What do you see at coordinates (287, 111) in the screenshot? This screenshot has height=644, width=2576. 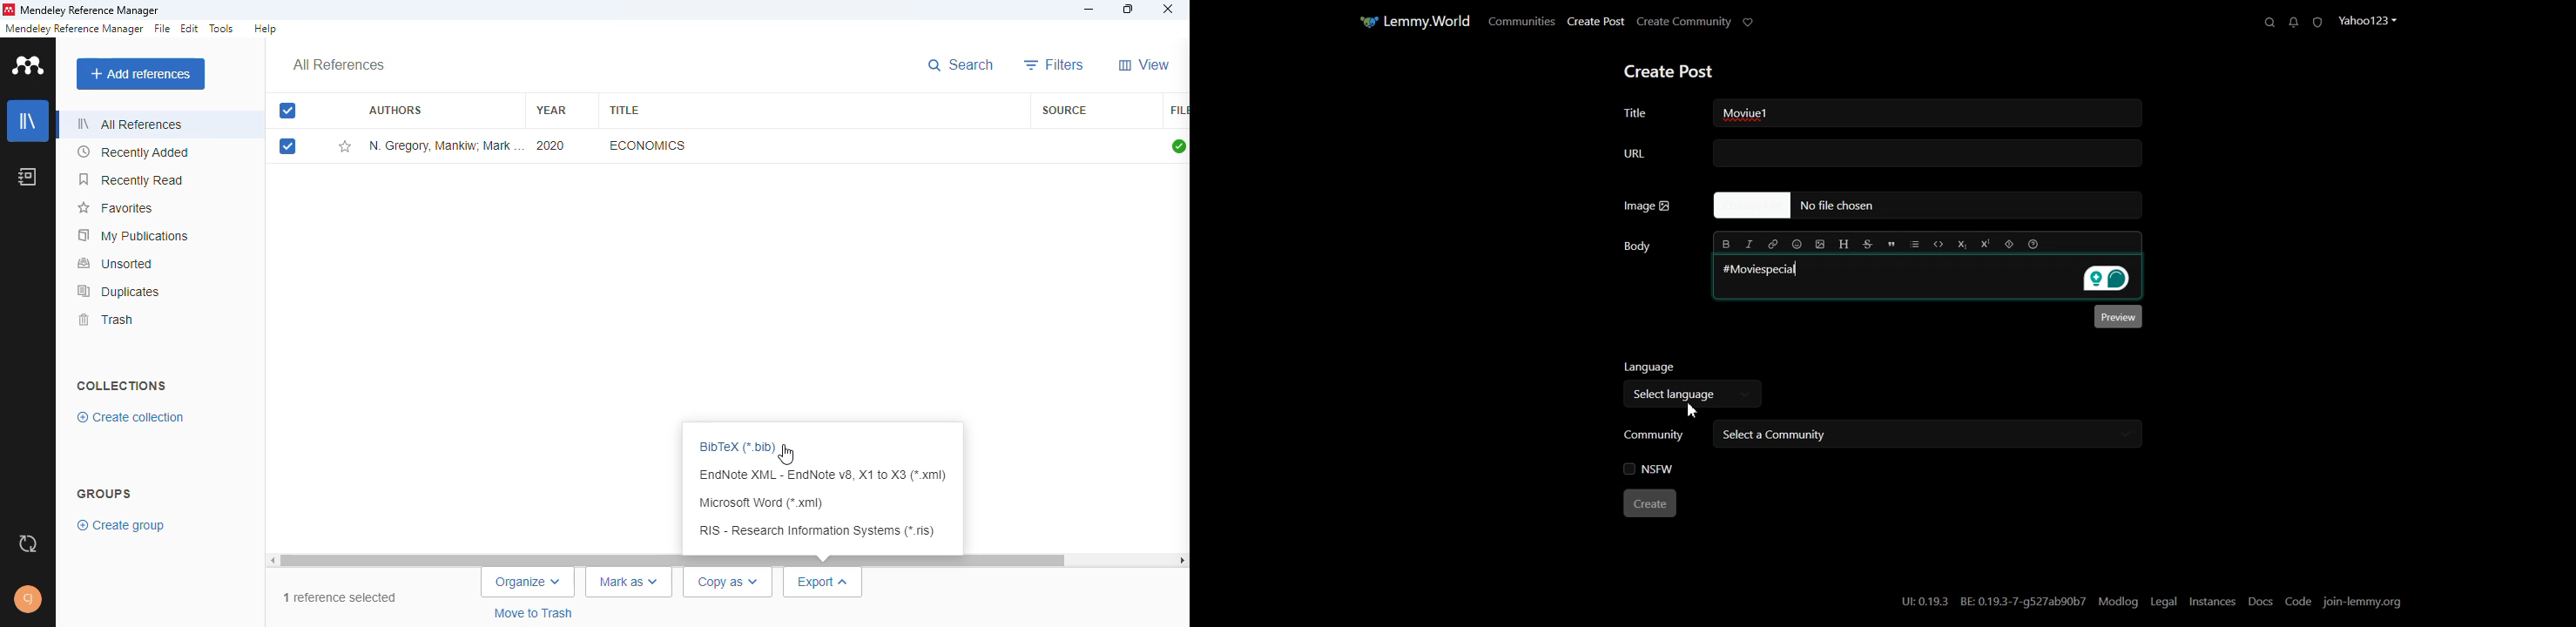 I see `selected` at bounding box center [287, 111].